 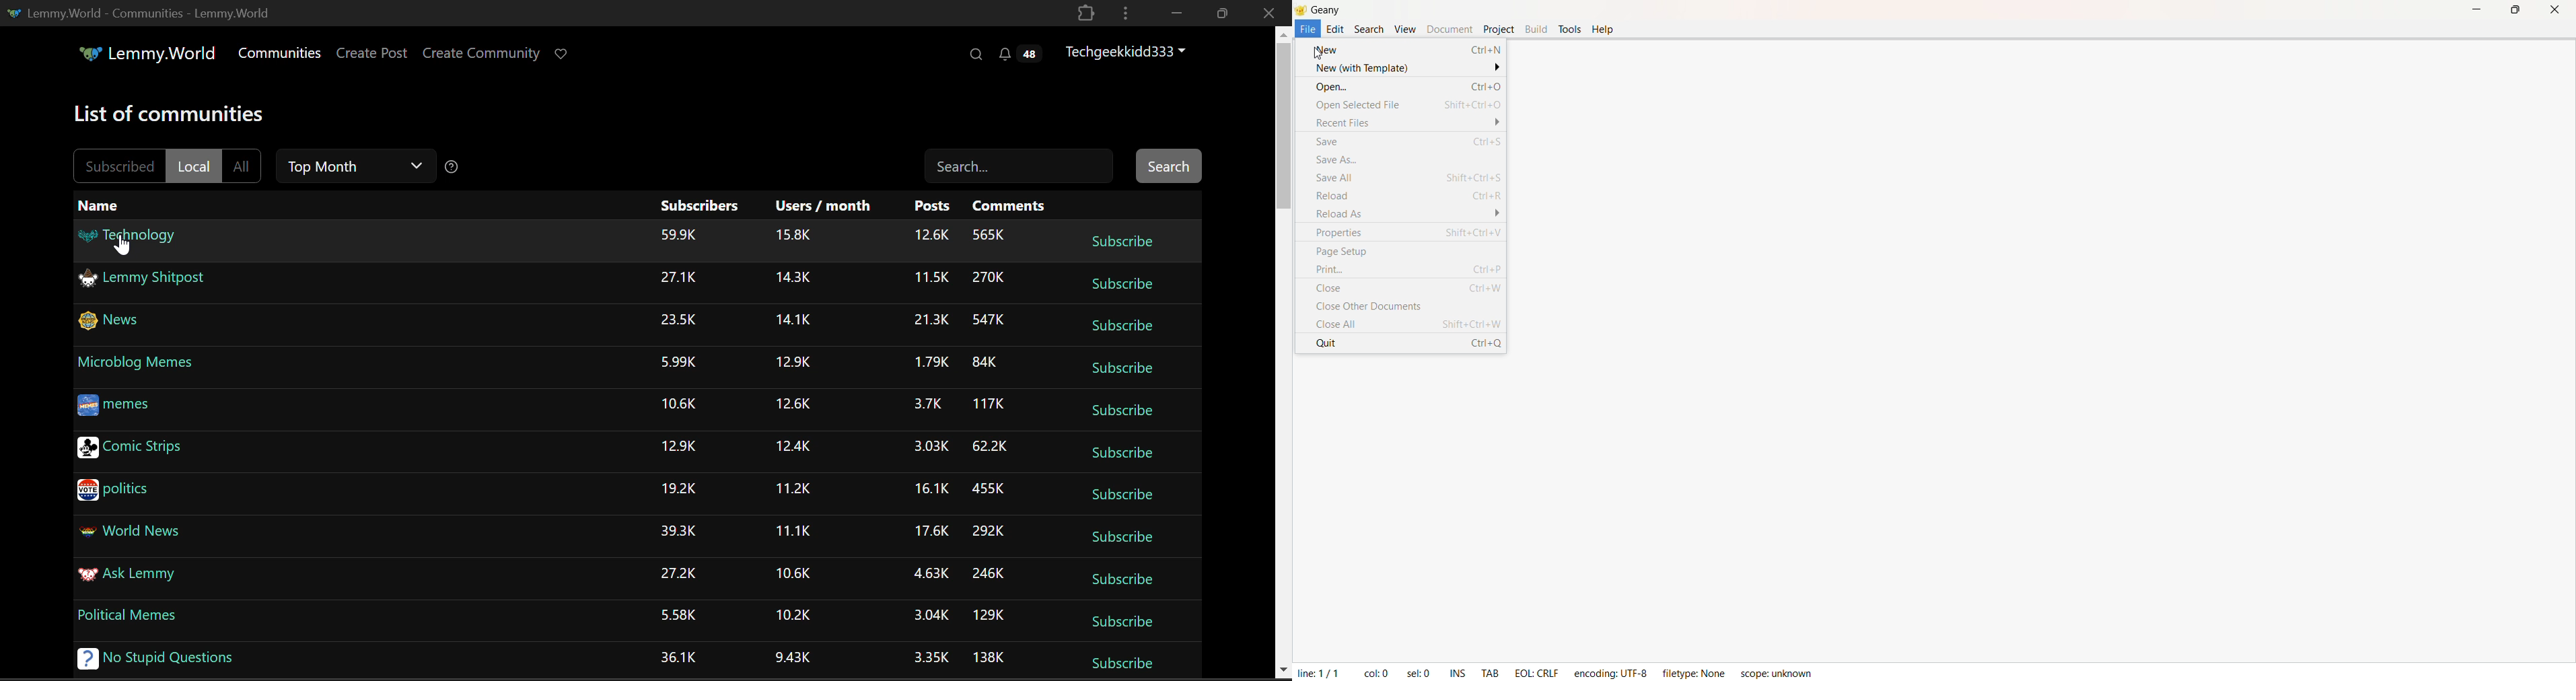 What do you see at coordinates (138, 240) in the screenshot?
I see `Technology` at bounding box center [138, 240].